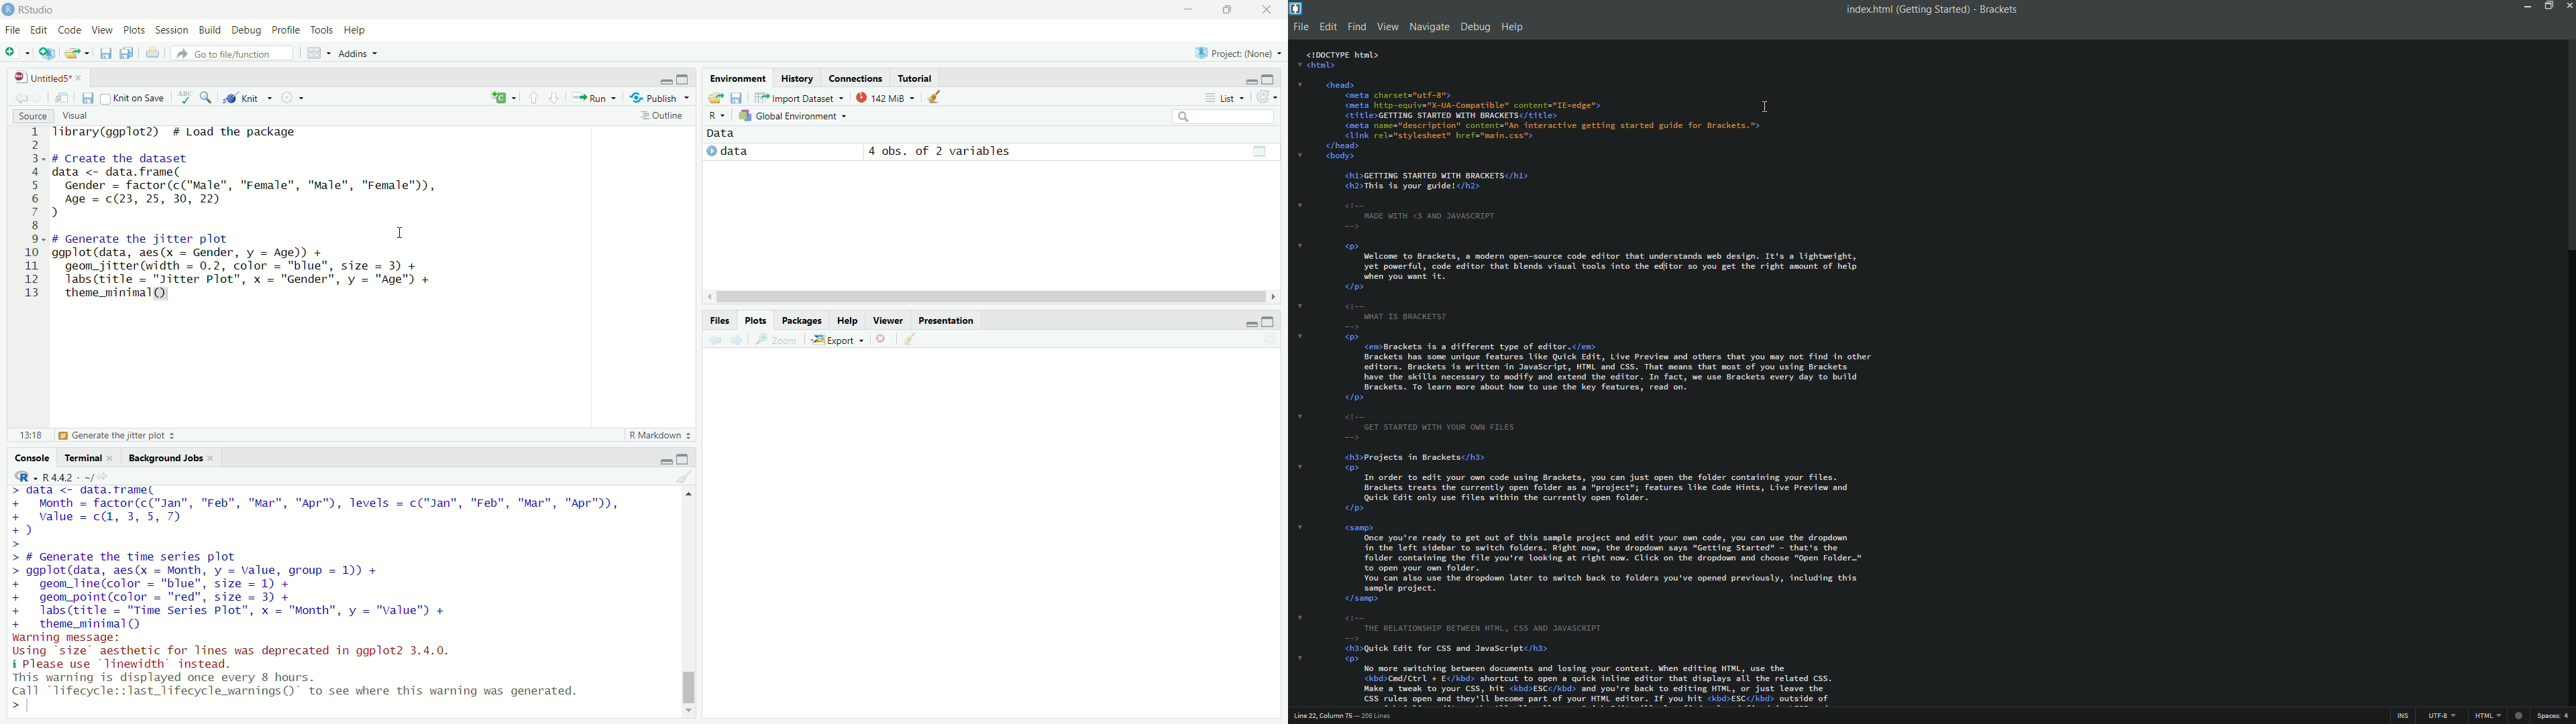  What do you see at coordinates (685, 477) in the screenshot?
I see `clear console` at bounding box center [685, 477].